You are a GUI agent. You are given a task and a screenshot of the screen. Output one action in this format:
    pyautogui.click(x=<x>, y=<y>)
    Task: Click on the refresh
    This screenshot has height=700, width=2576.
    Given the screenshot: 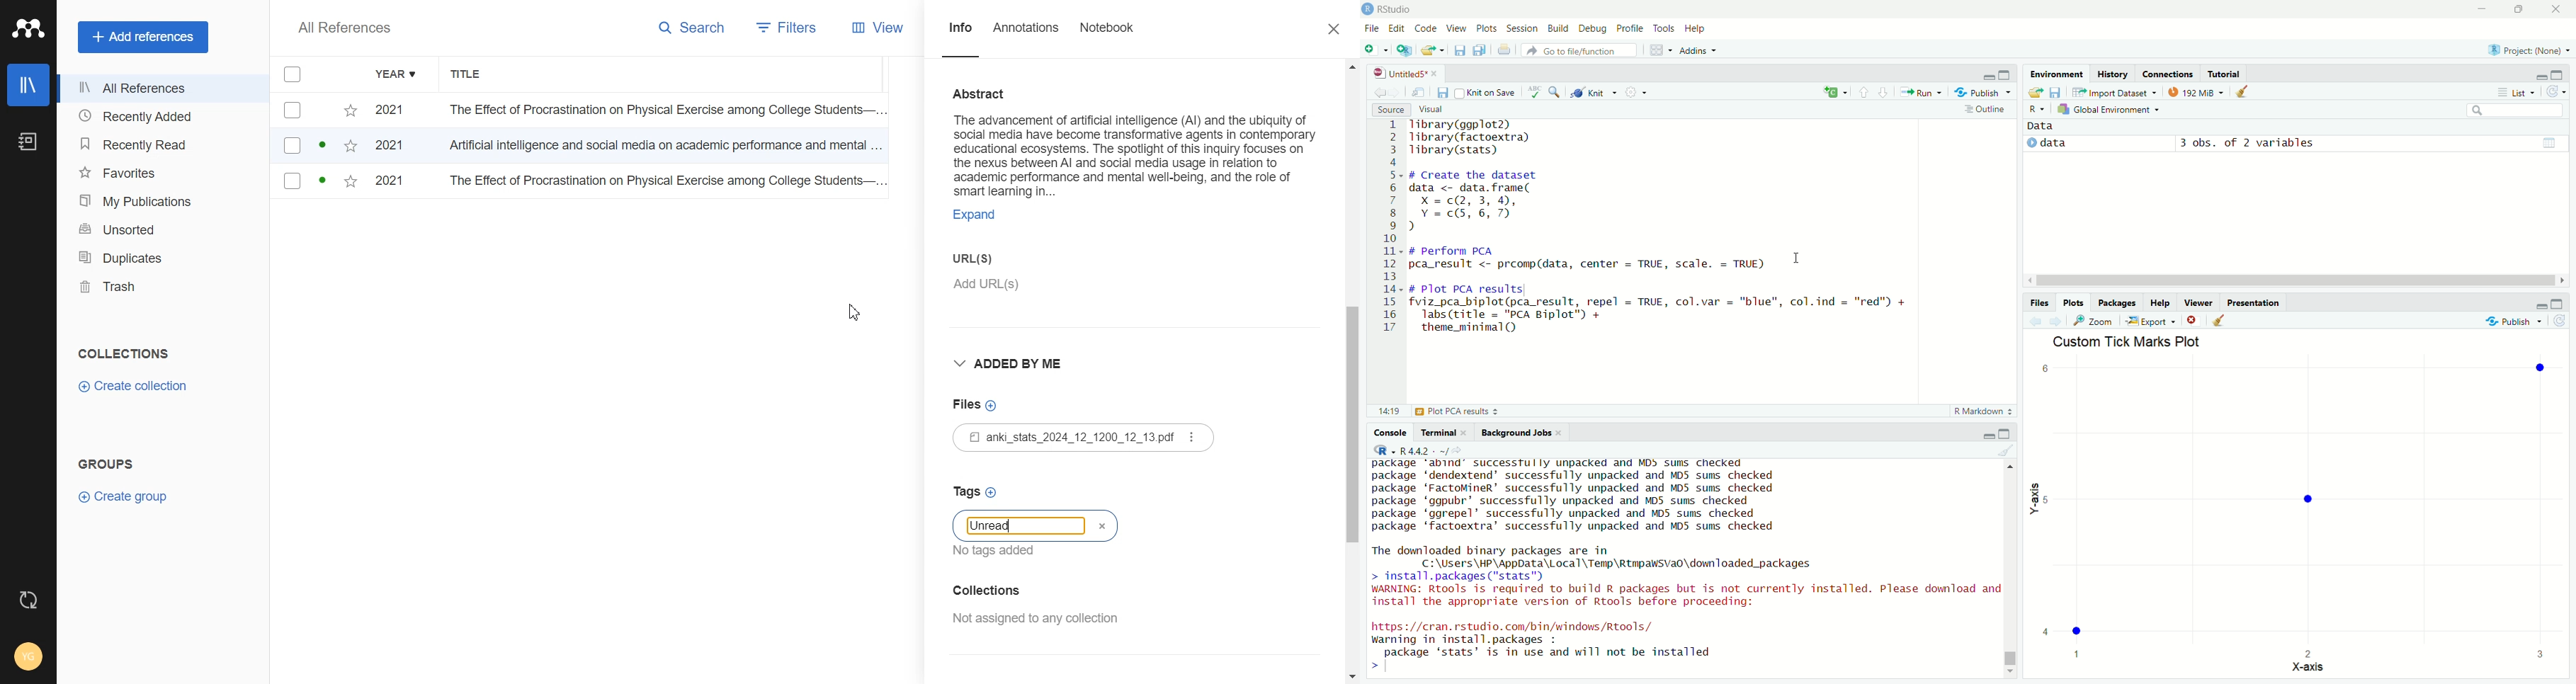 What is the action you would take?
    pyautogui.click(x=2555, y=92)
    